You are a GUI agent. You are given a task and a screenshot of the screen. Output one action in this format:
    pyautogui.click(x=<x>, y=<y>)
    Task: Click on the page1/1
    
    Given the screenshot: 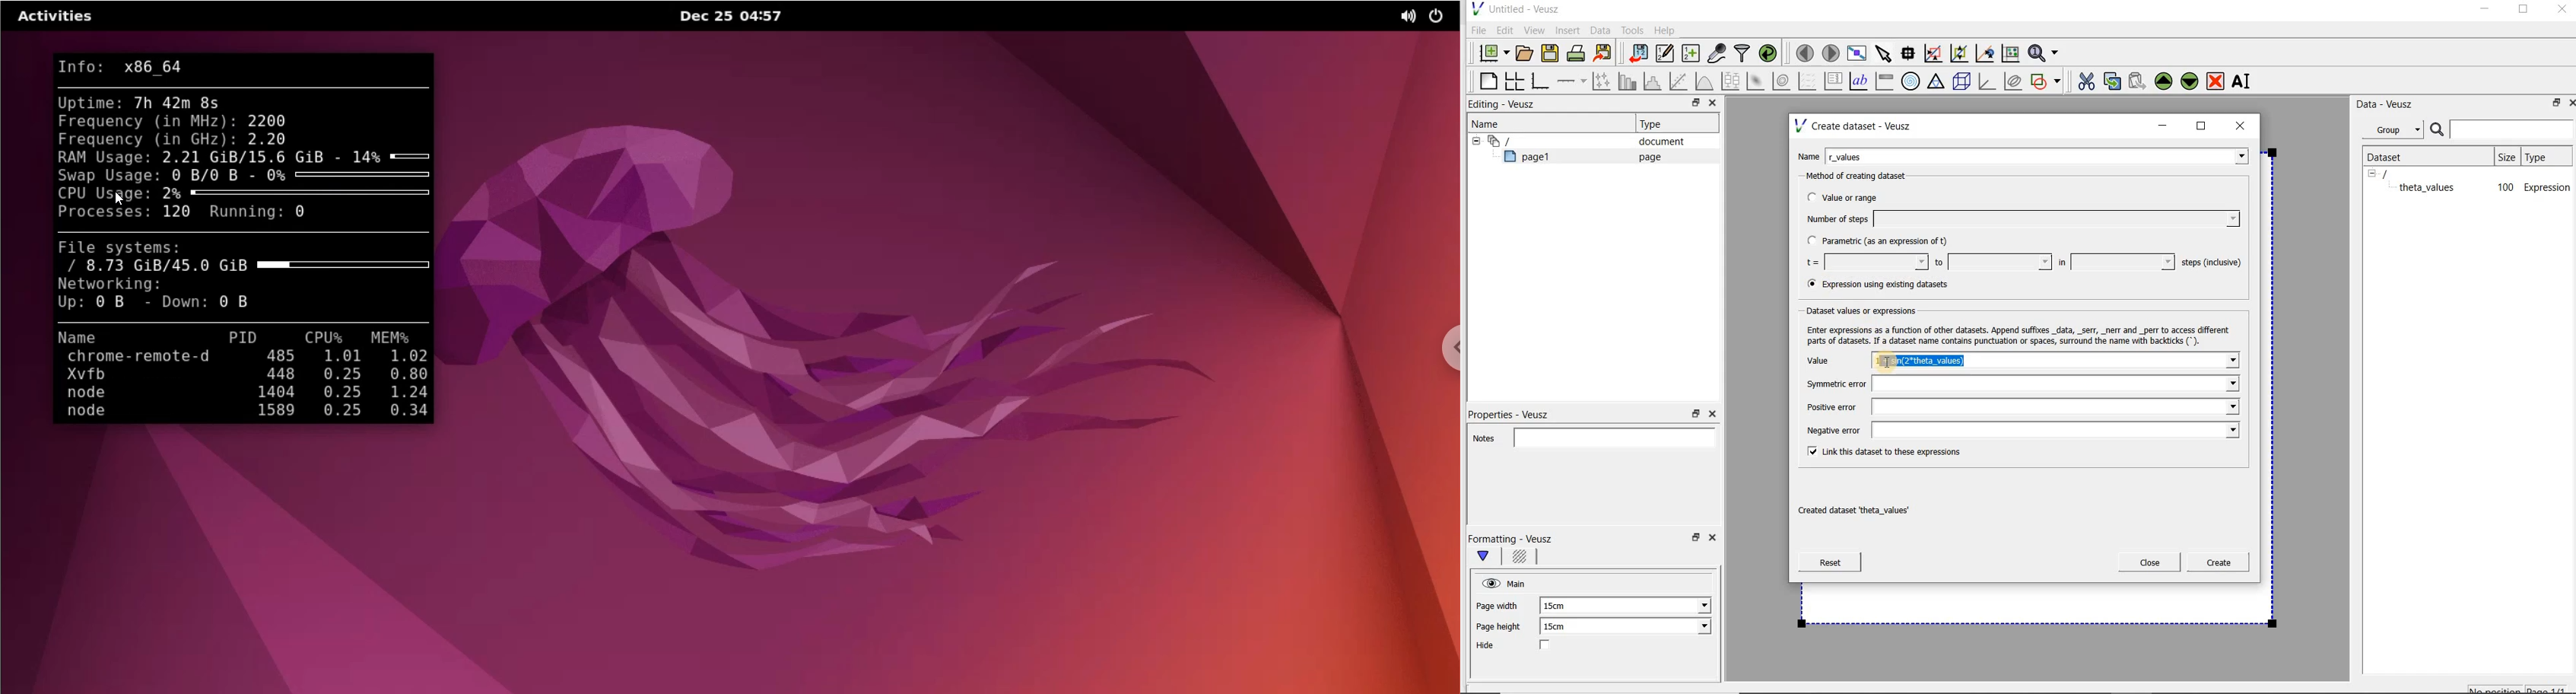 What is the action you would take?
    pyautogui.click(x=2552, y=689)
    